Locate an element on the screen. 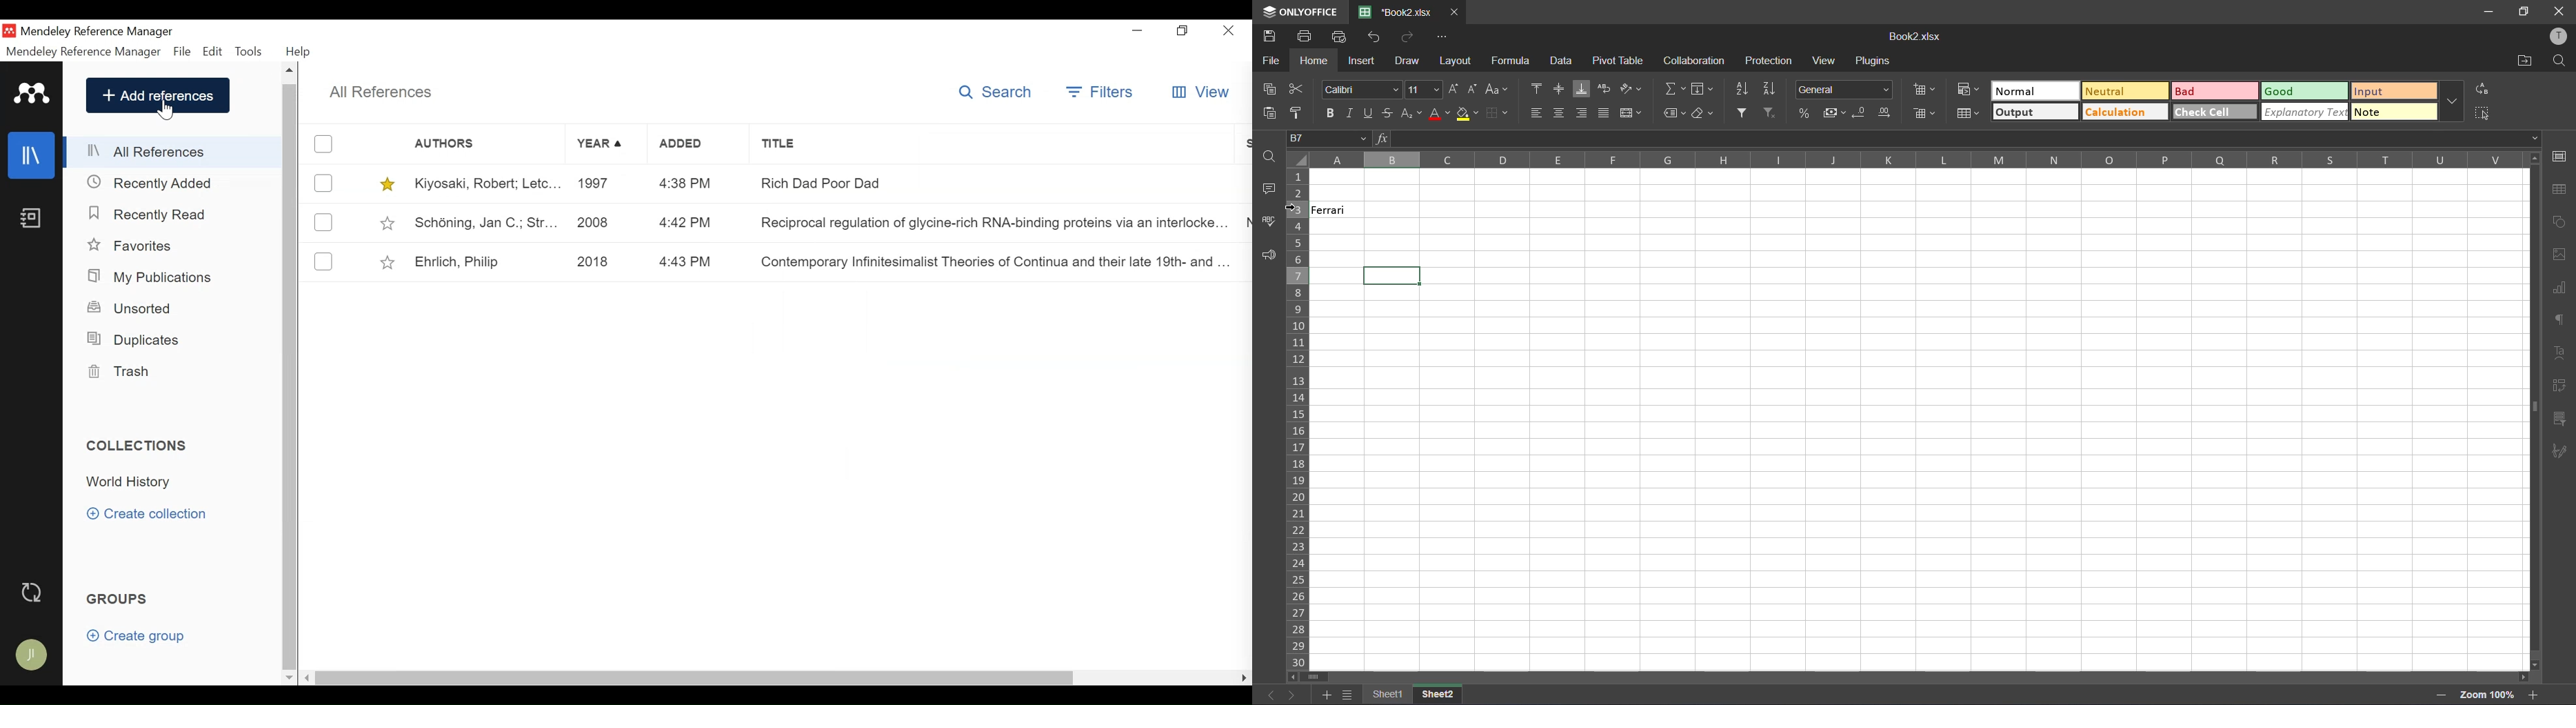 The width and height of the screenshot is (2576, 728). find is located at coordinates (2559, 61).